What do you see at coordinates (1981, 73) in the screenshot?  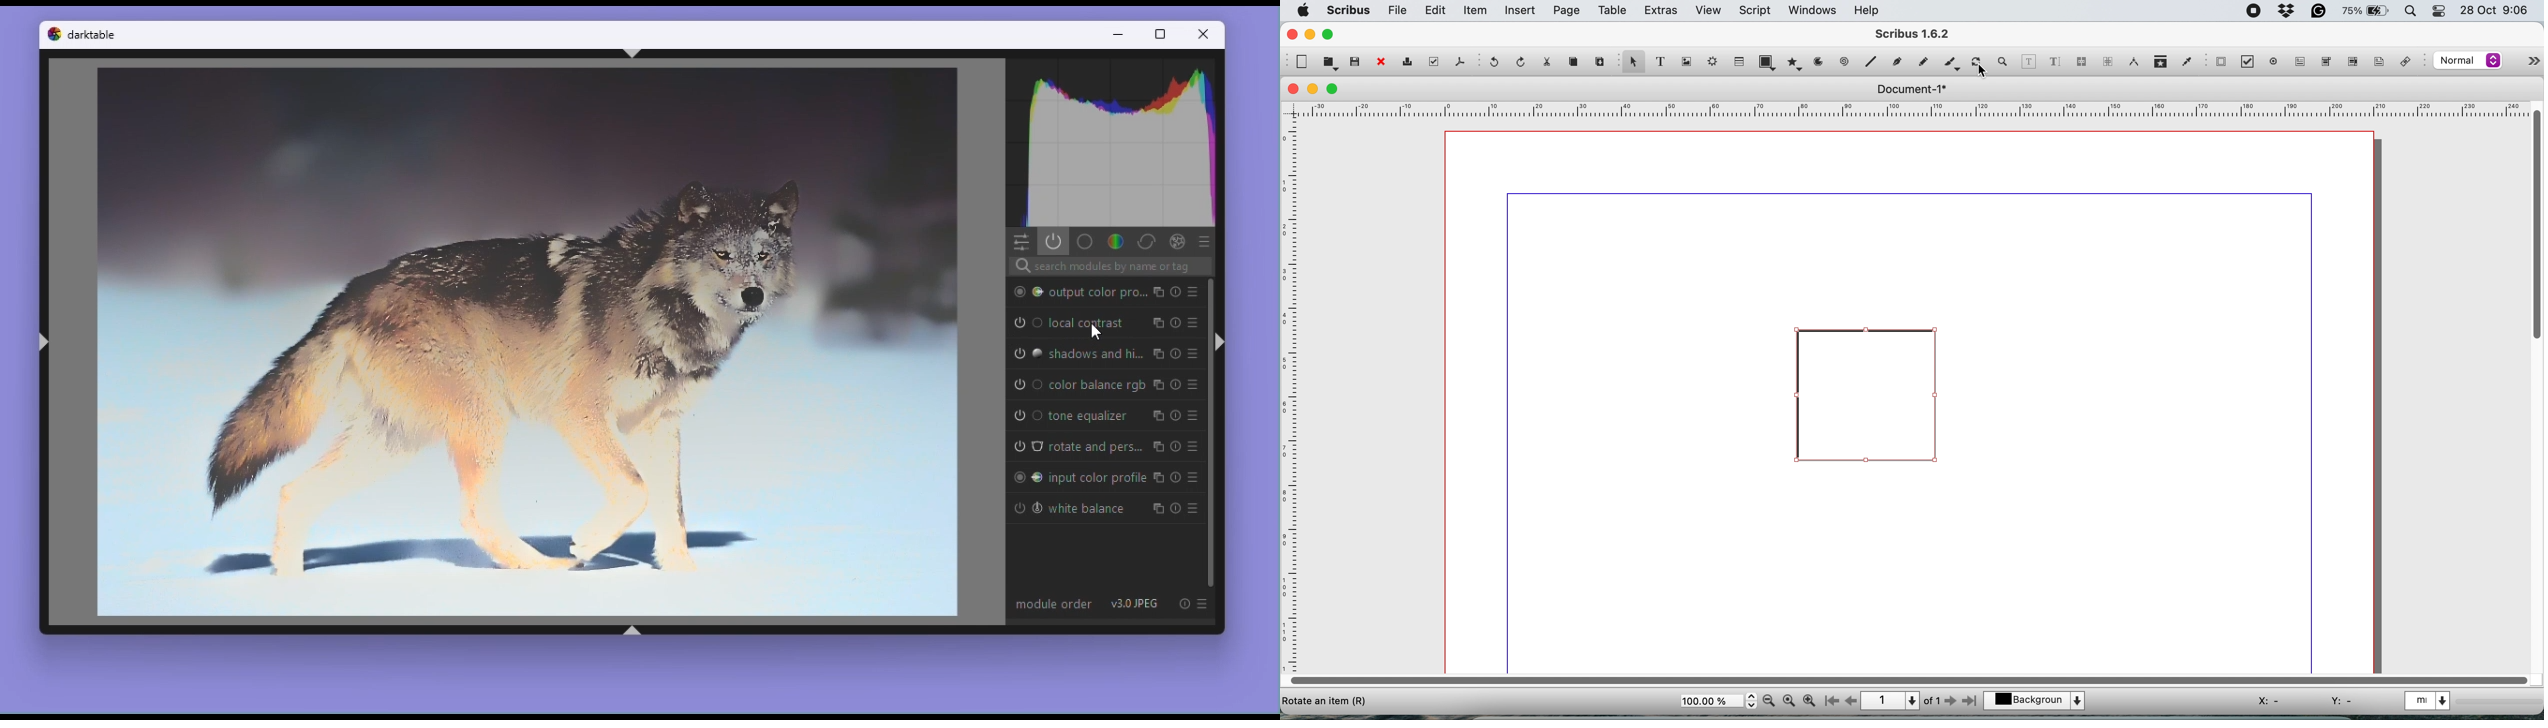 I see `cursor` at bounding box center [1981, 73].